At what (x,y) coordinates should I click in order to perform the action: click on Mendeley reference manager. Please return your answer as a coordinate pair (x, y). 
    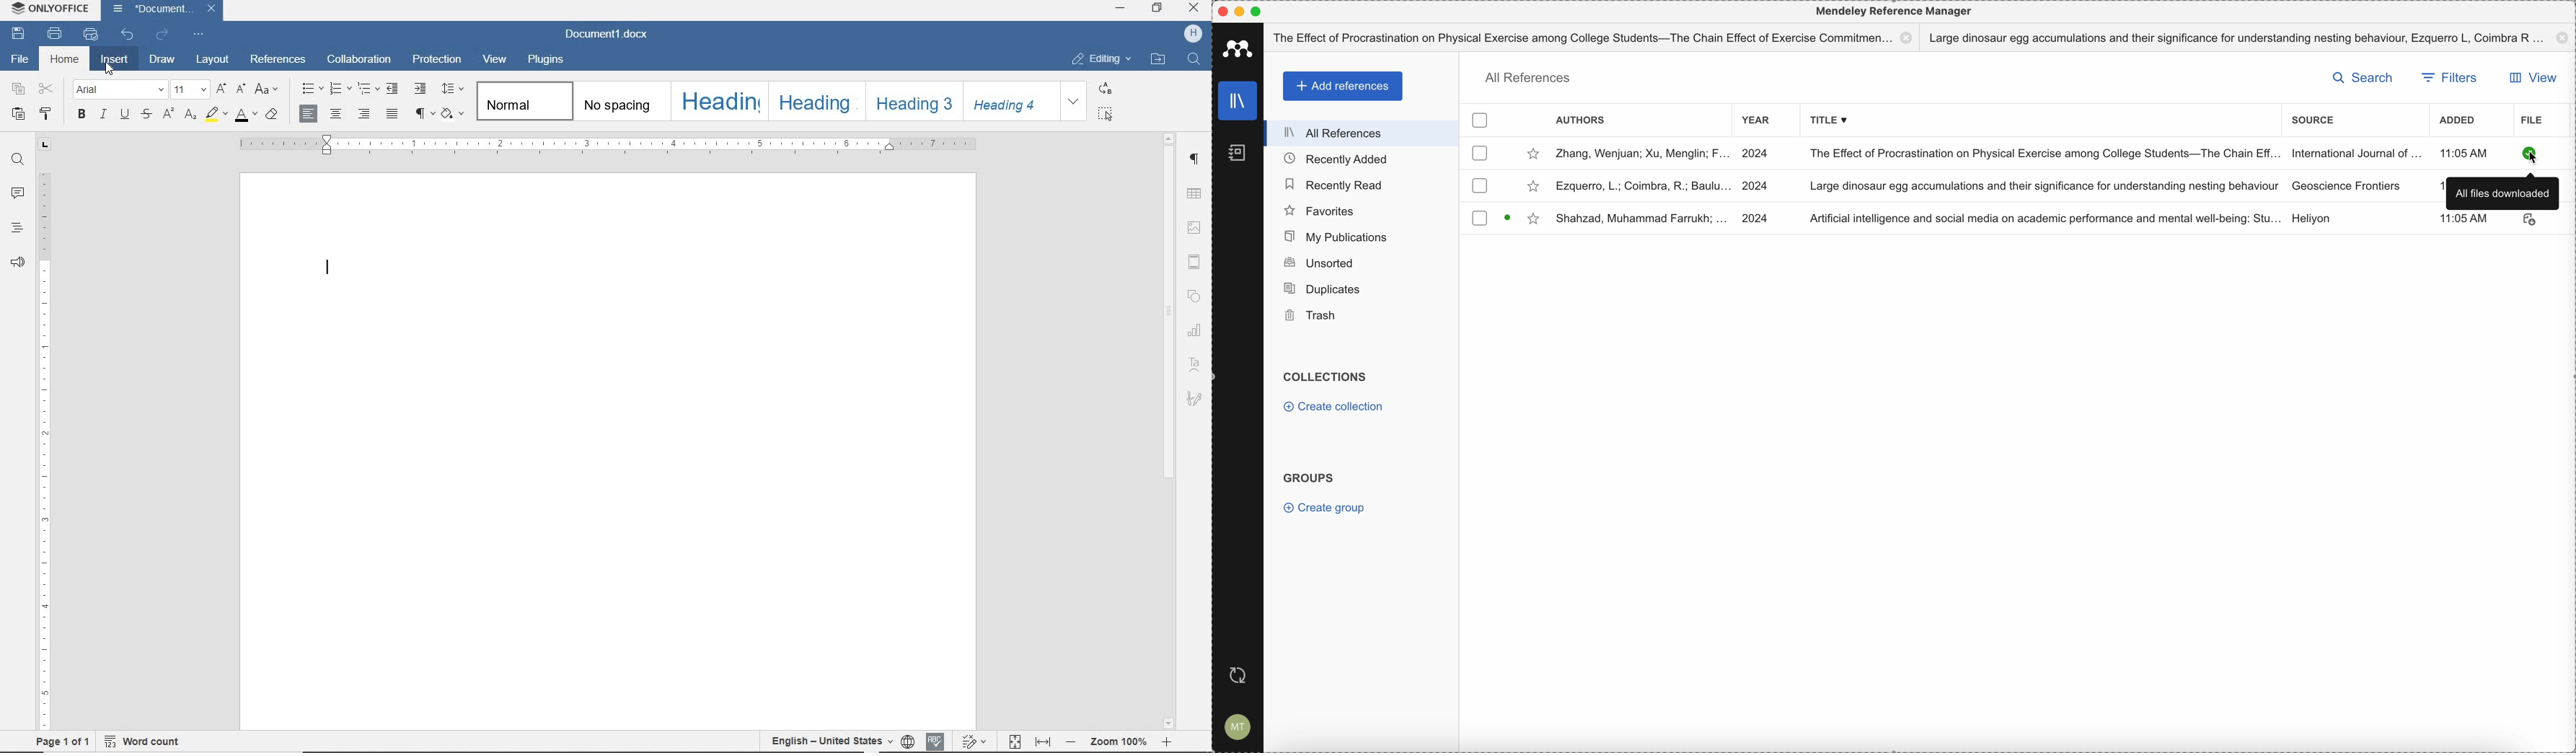
    Looking at the image, I should click on (1894, 11).